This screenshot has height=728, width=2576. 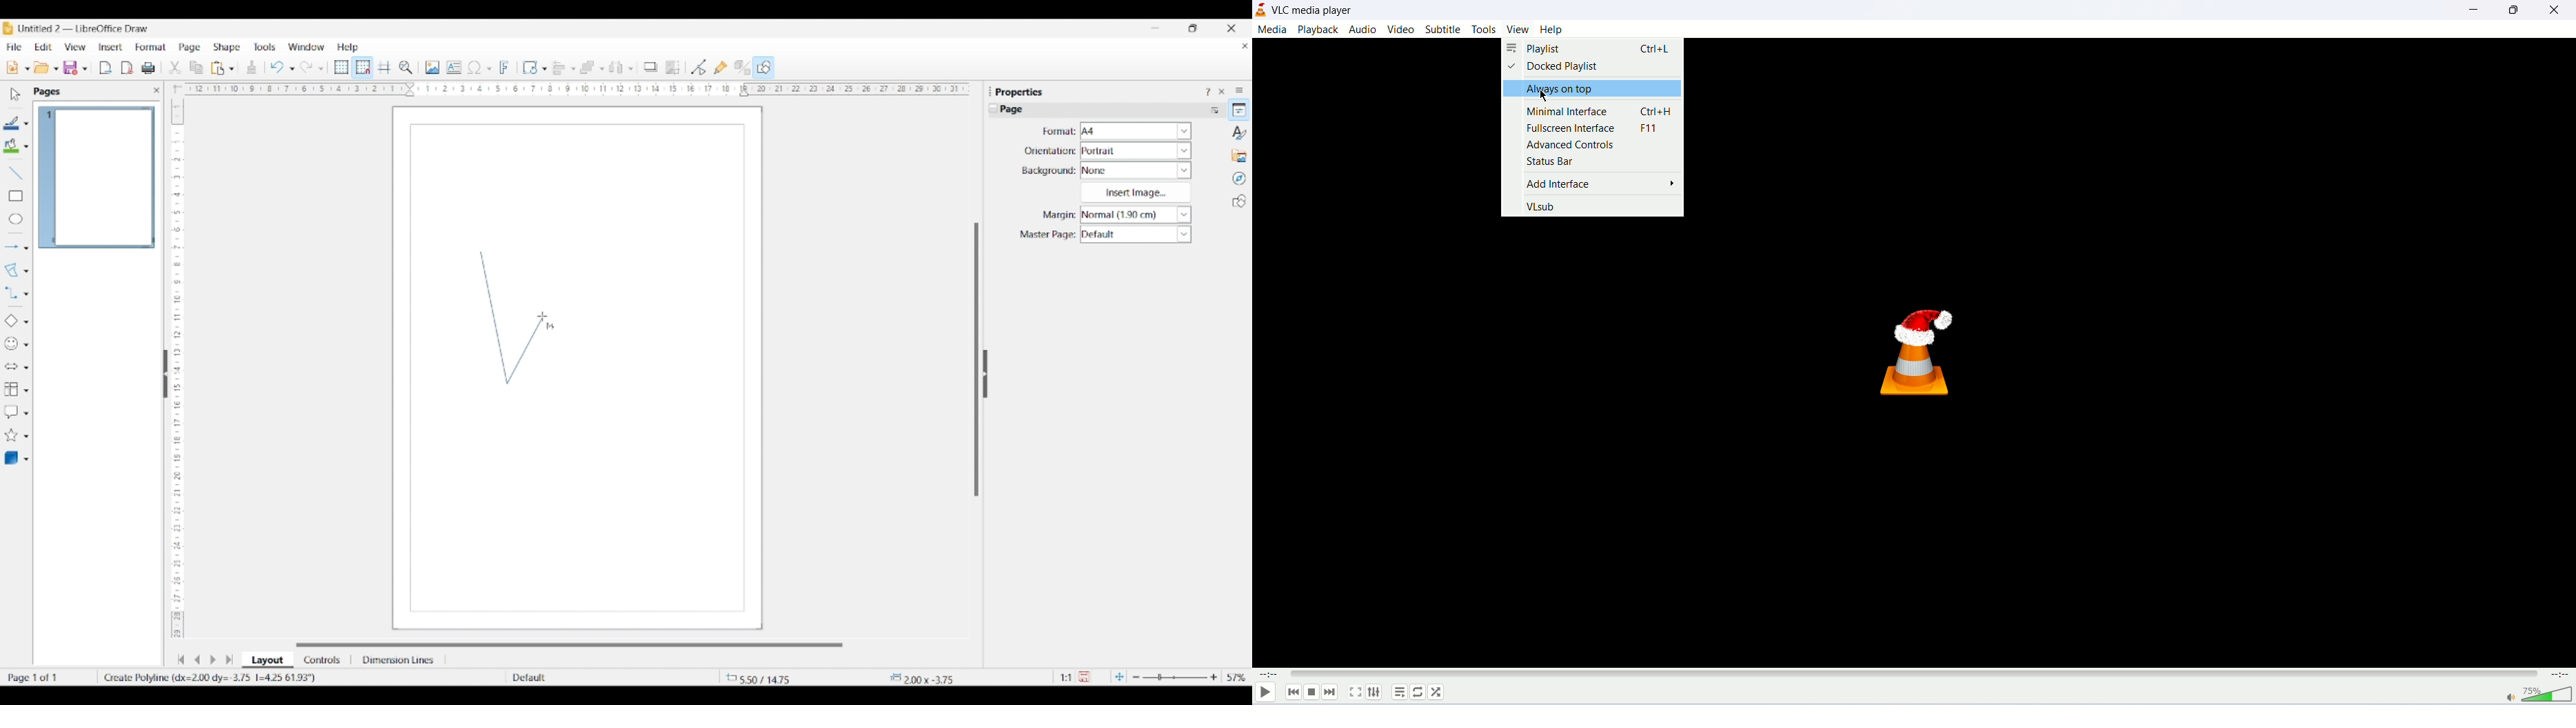 I want to click on Undo specific actions, so click(x=292, y=69).